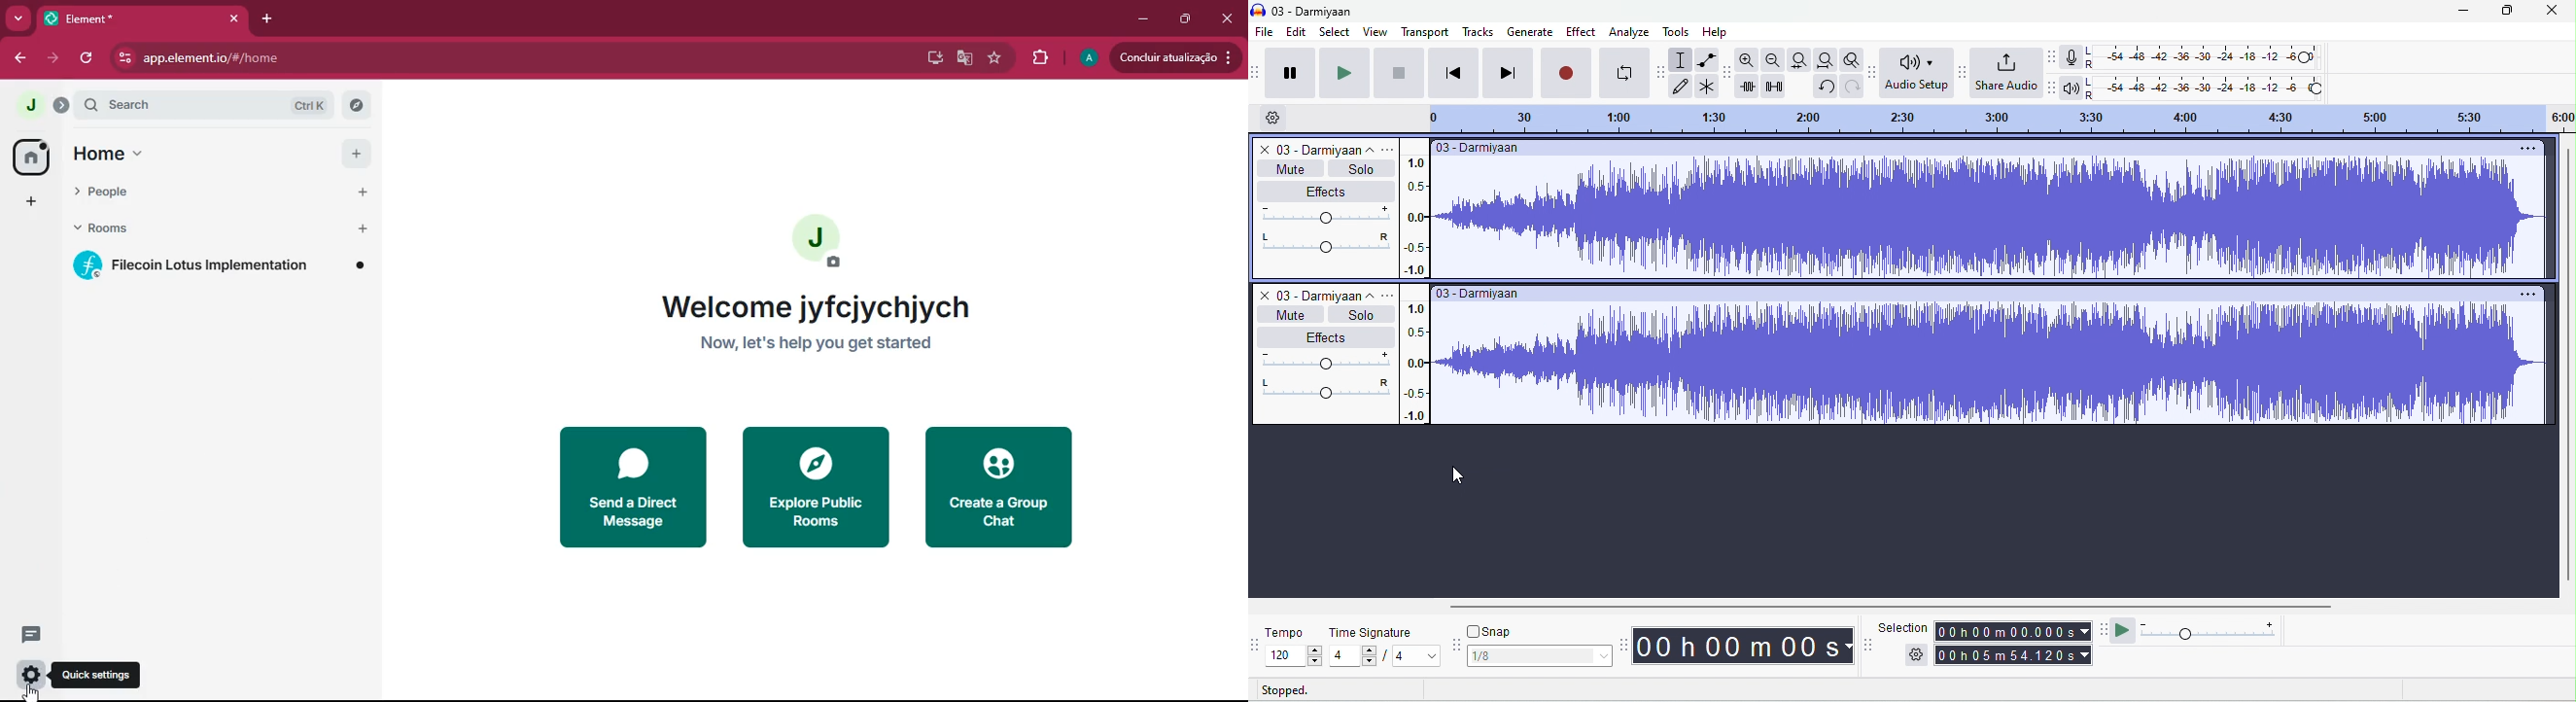  Describe the element at coordinates (117, 18) in the screenshot. I see `tab` at that location.